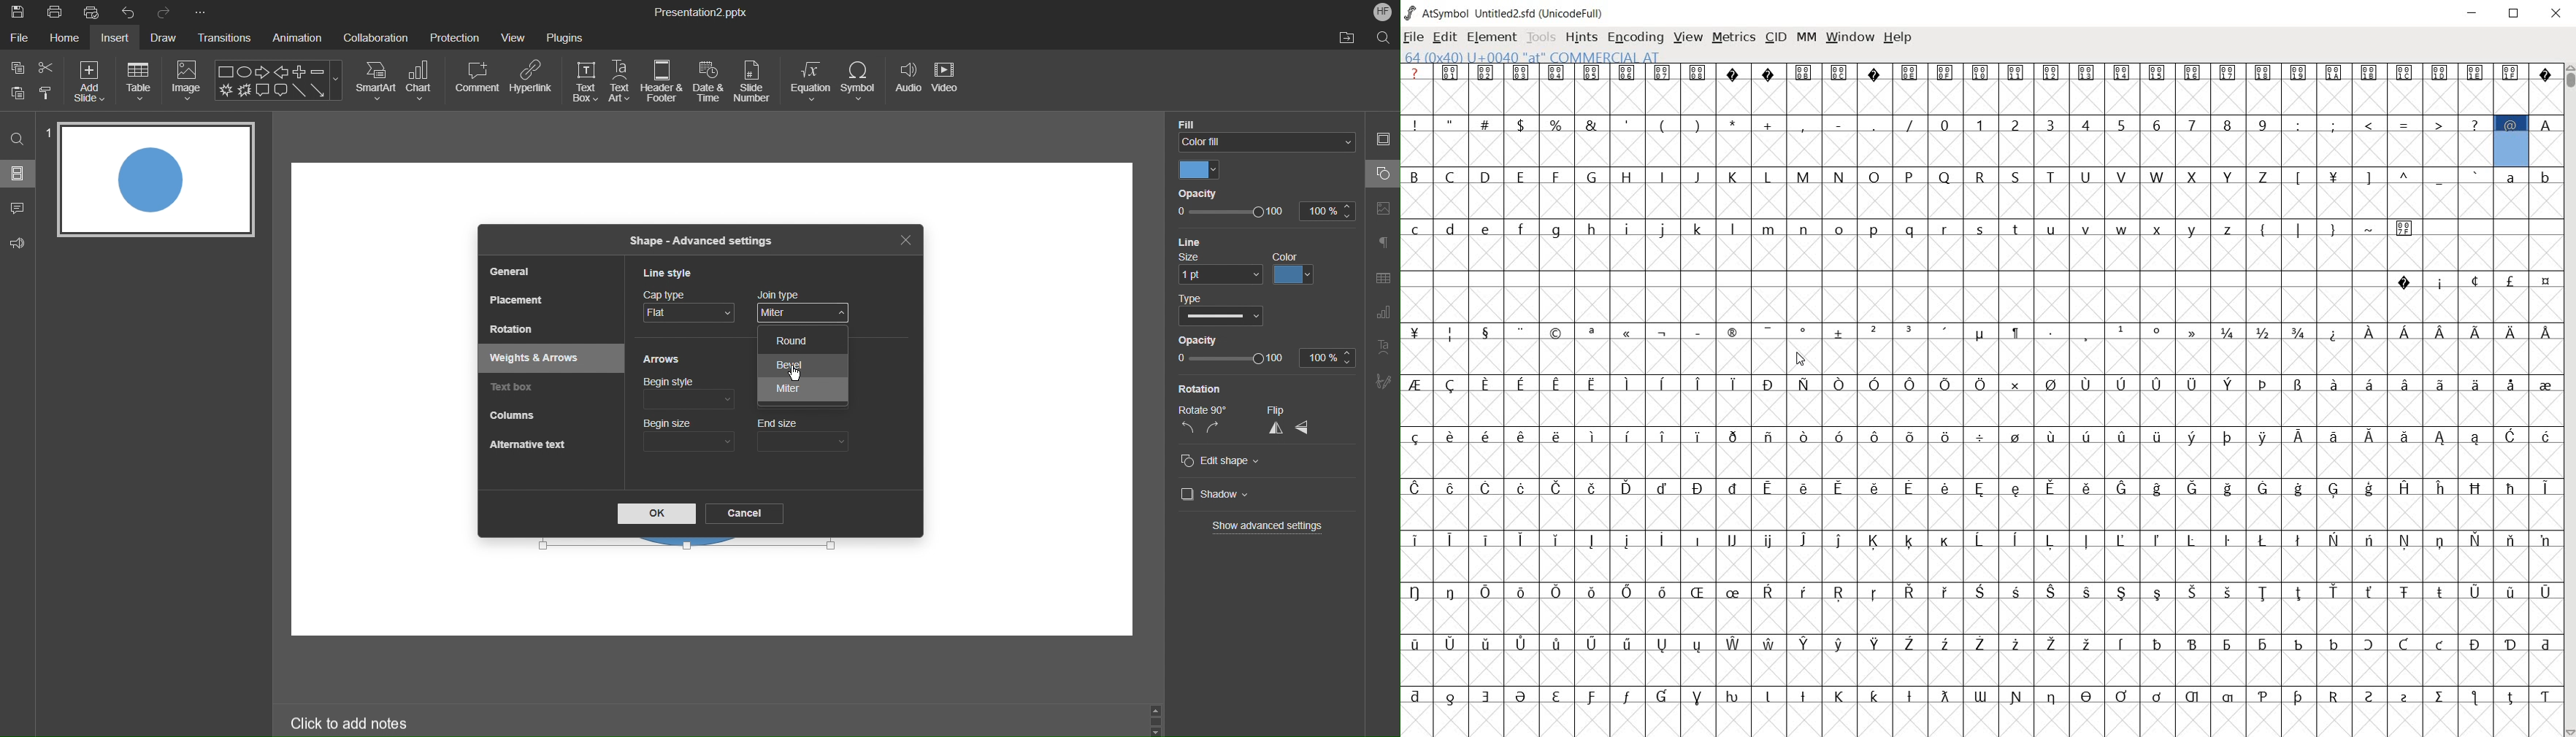 This screenshot has width=2576, height=756. I want to click on empty glyph slots, so click(1978, 255).